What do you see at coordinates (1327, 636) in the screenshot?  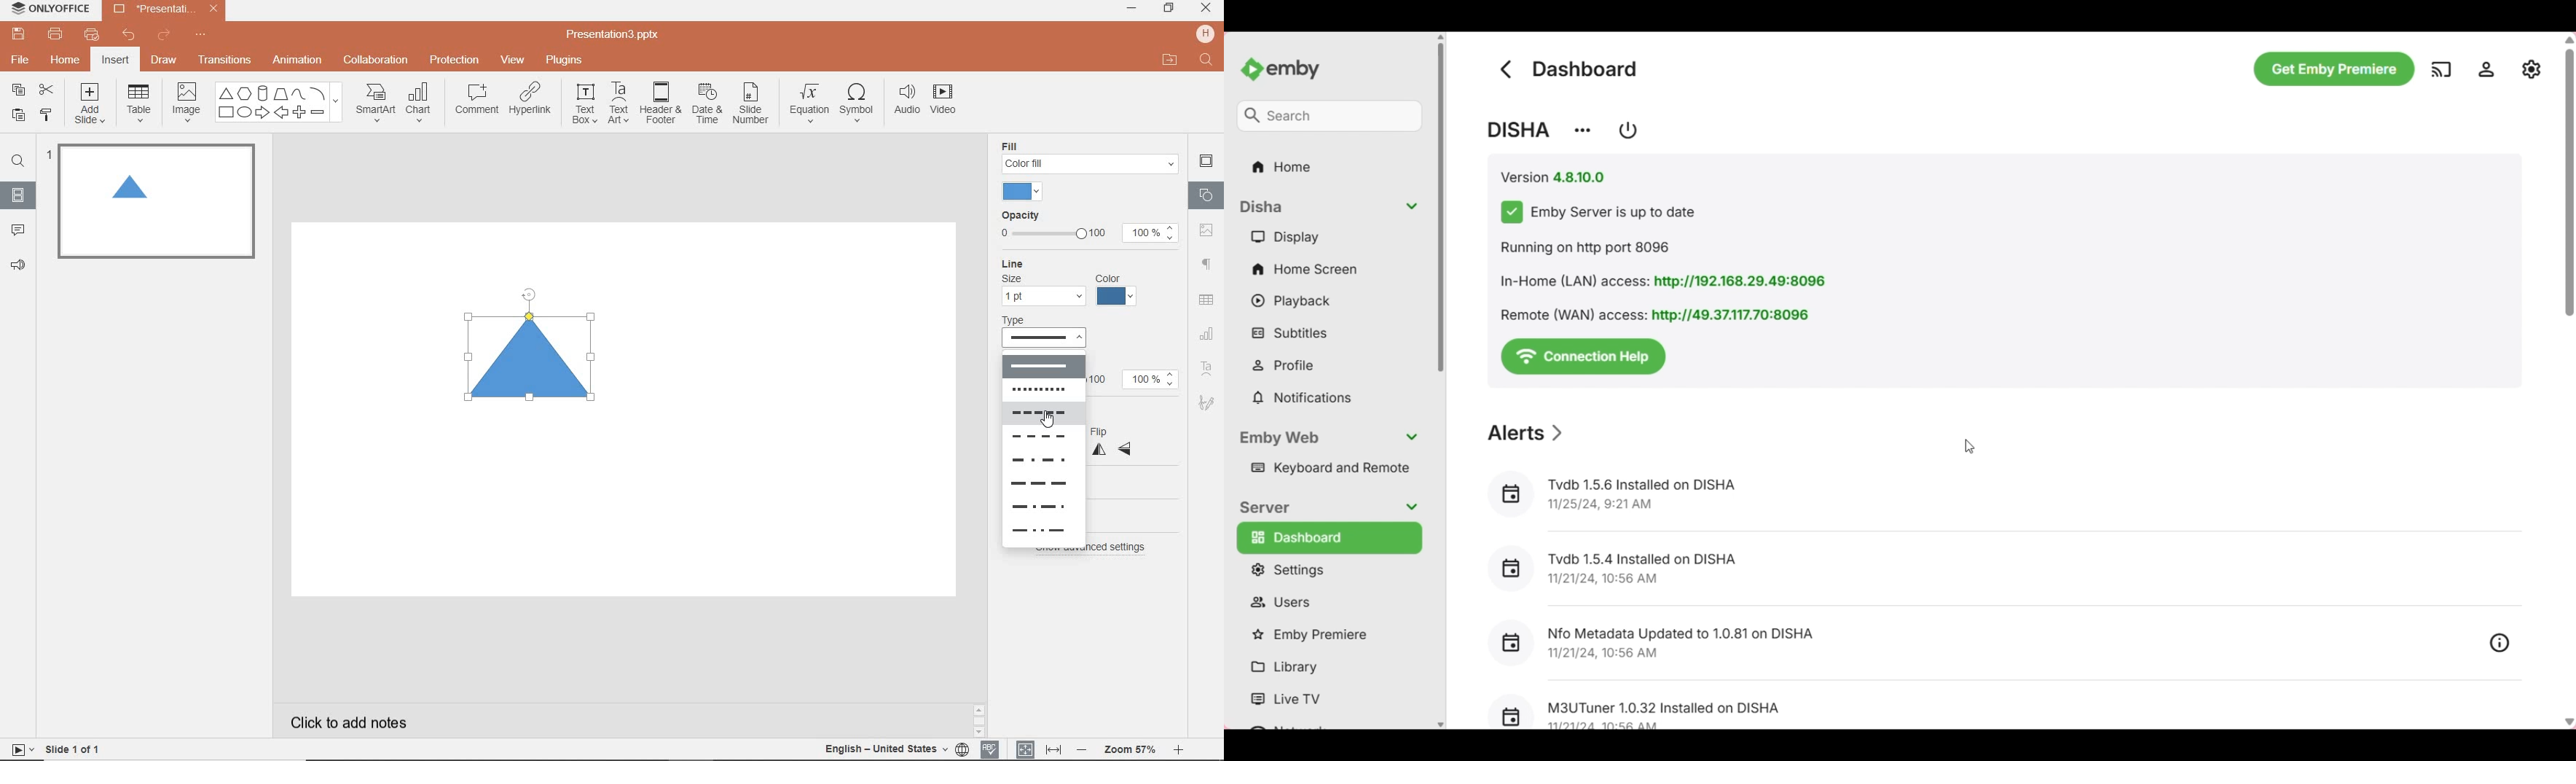 I see `Emby premiere` at bounding box center [1327, 636].